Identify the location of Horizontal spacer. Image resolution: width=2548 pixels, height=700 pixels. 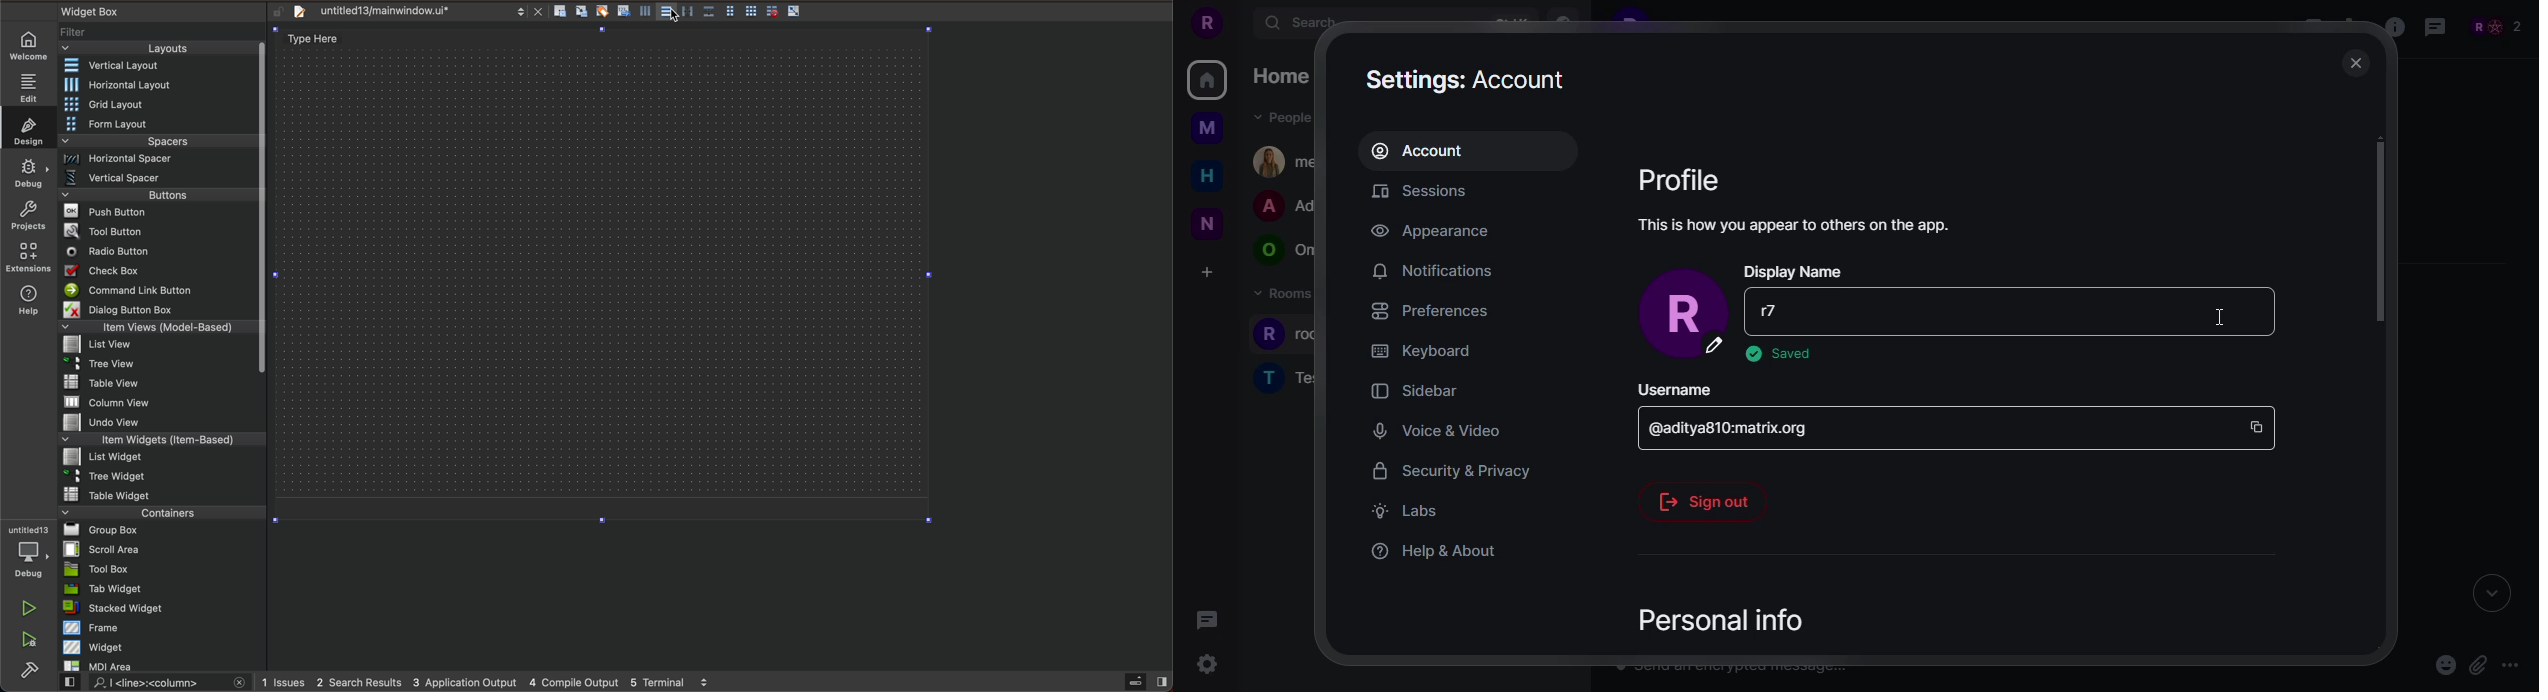
(159, 160).